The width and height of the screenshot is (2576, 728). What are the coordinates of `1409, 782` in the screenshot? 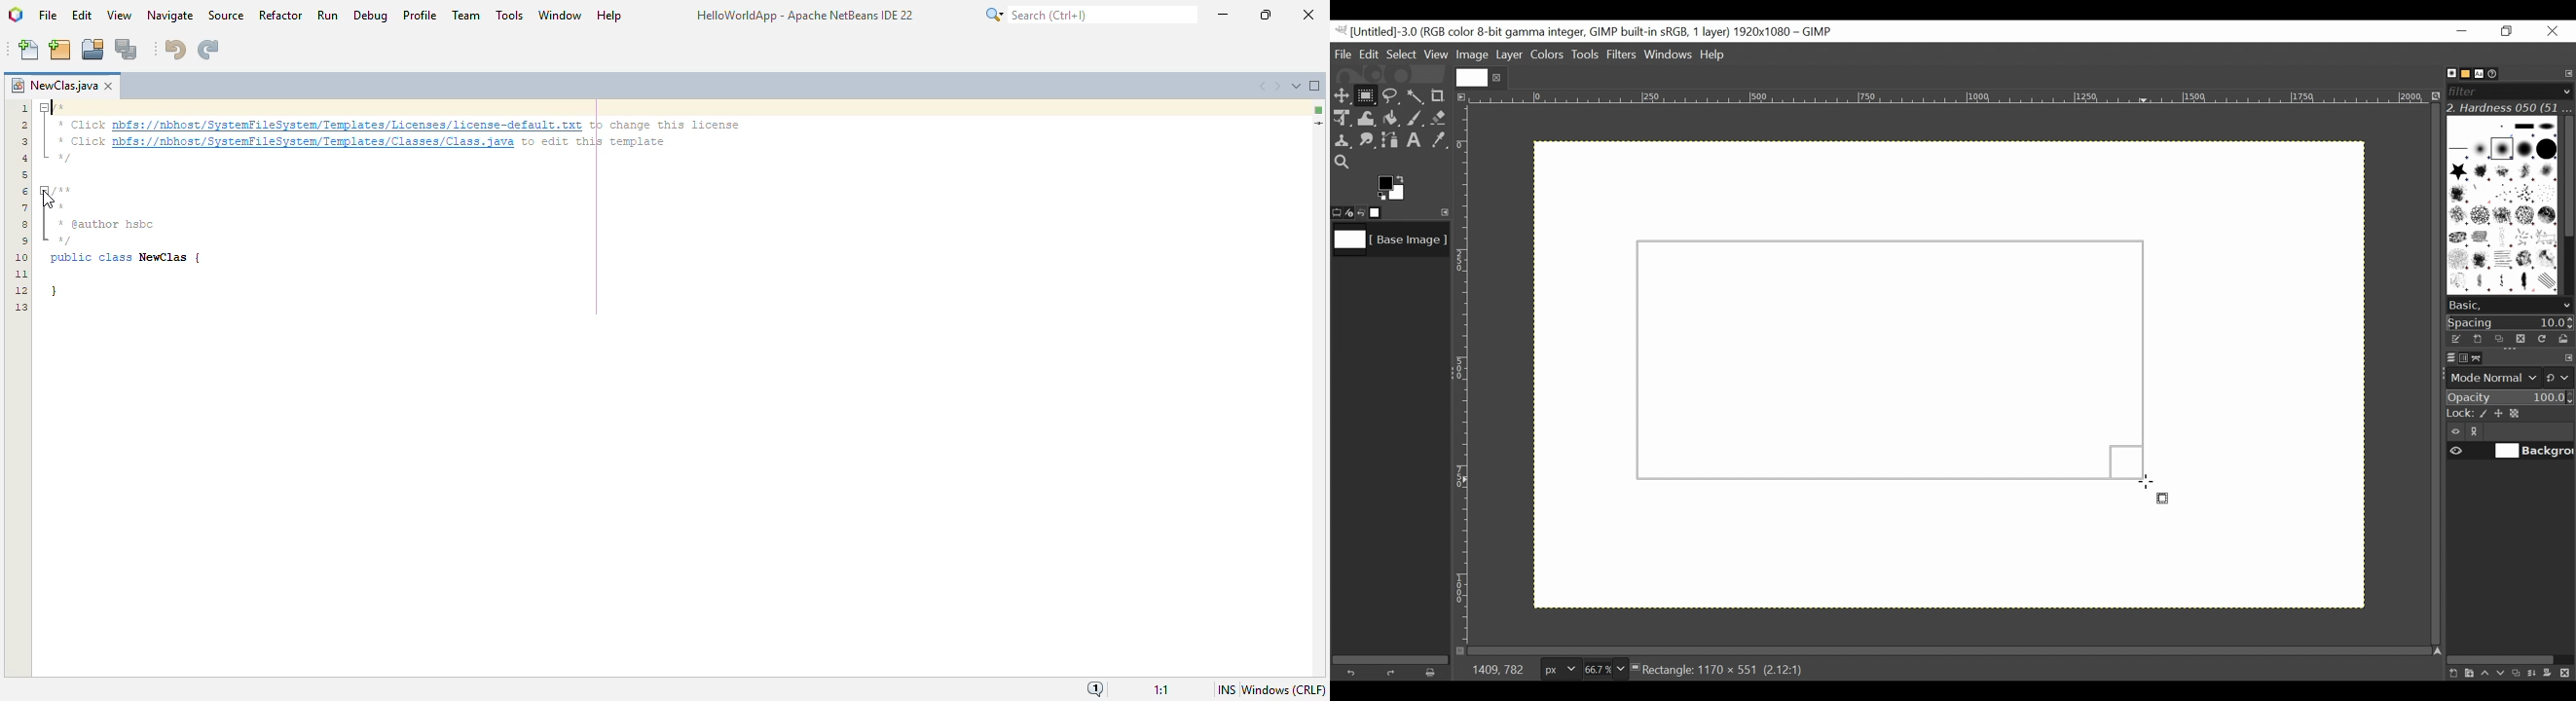 It's located at (1495, 670).